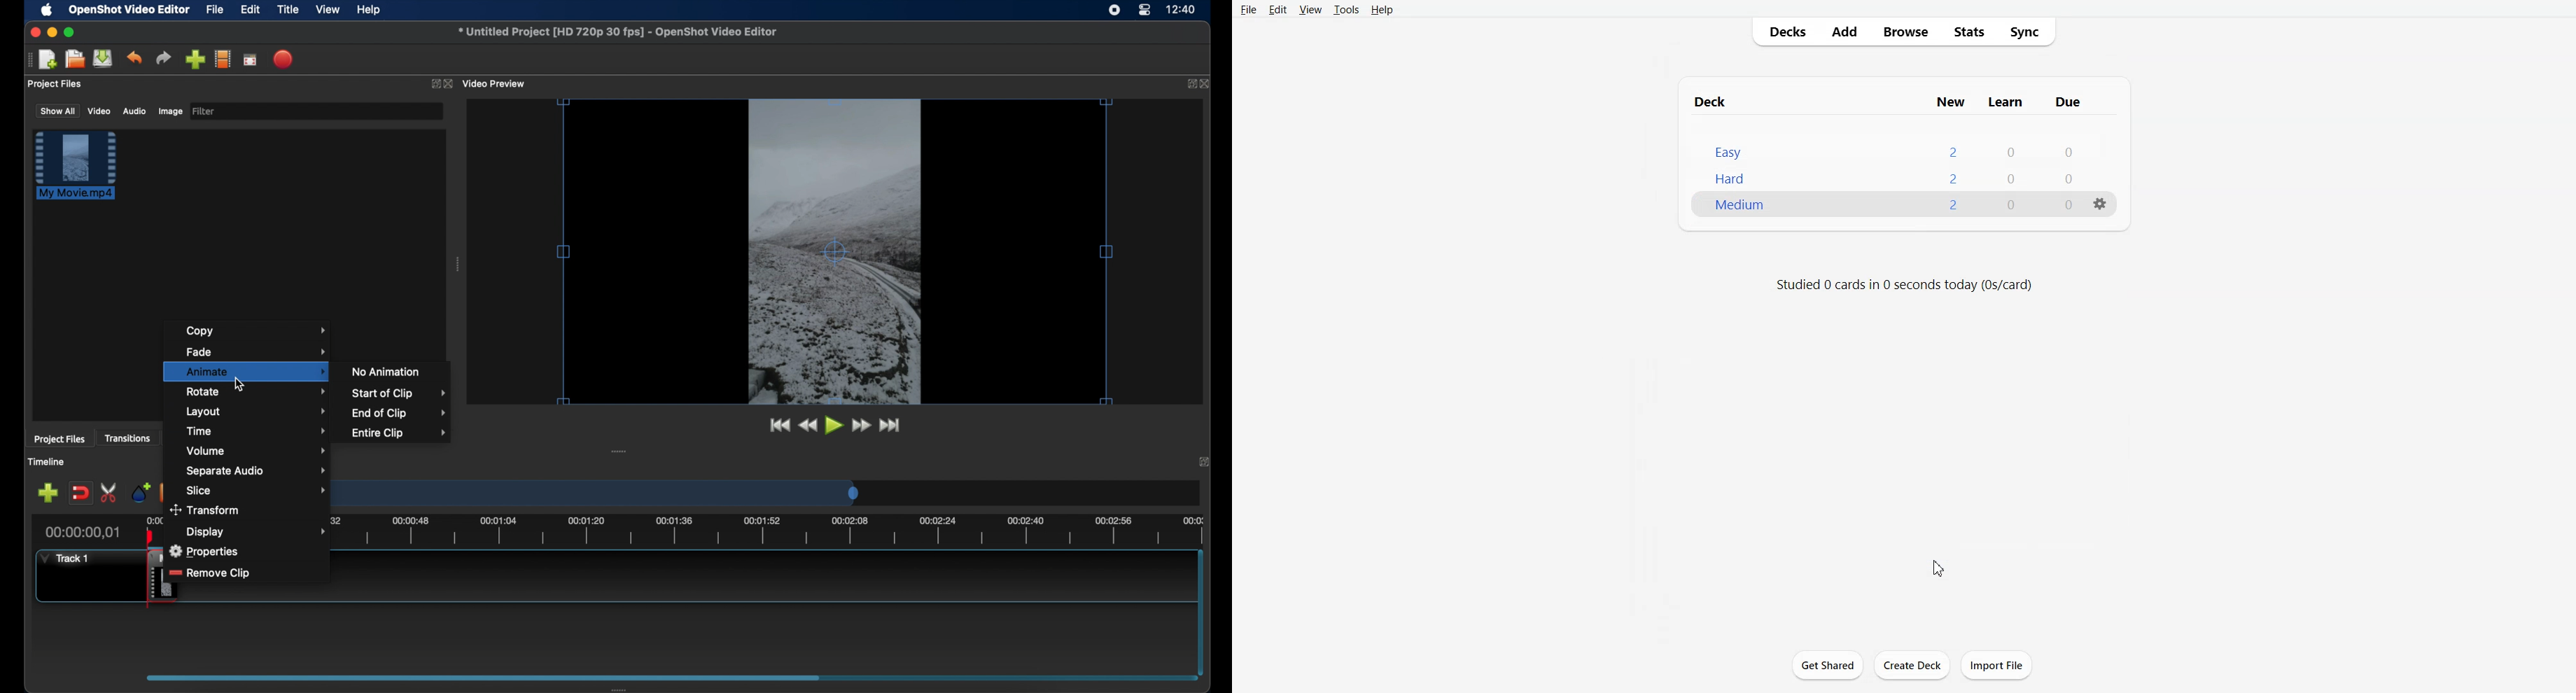  What do you see at coordinates (1879, 175) in the screenshot?
I see `easy 200` at bounding box center [1879, 175].